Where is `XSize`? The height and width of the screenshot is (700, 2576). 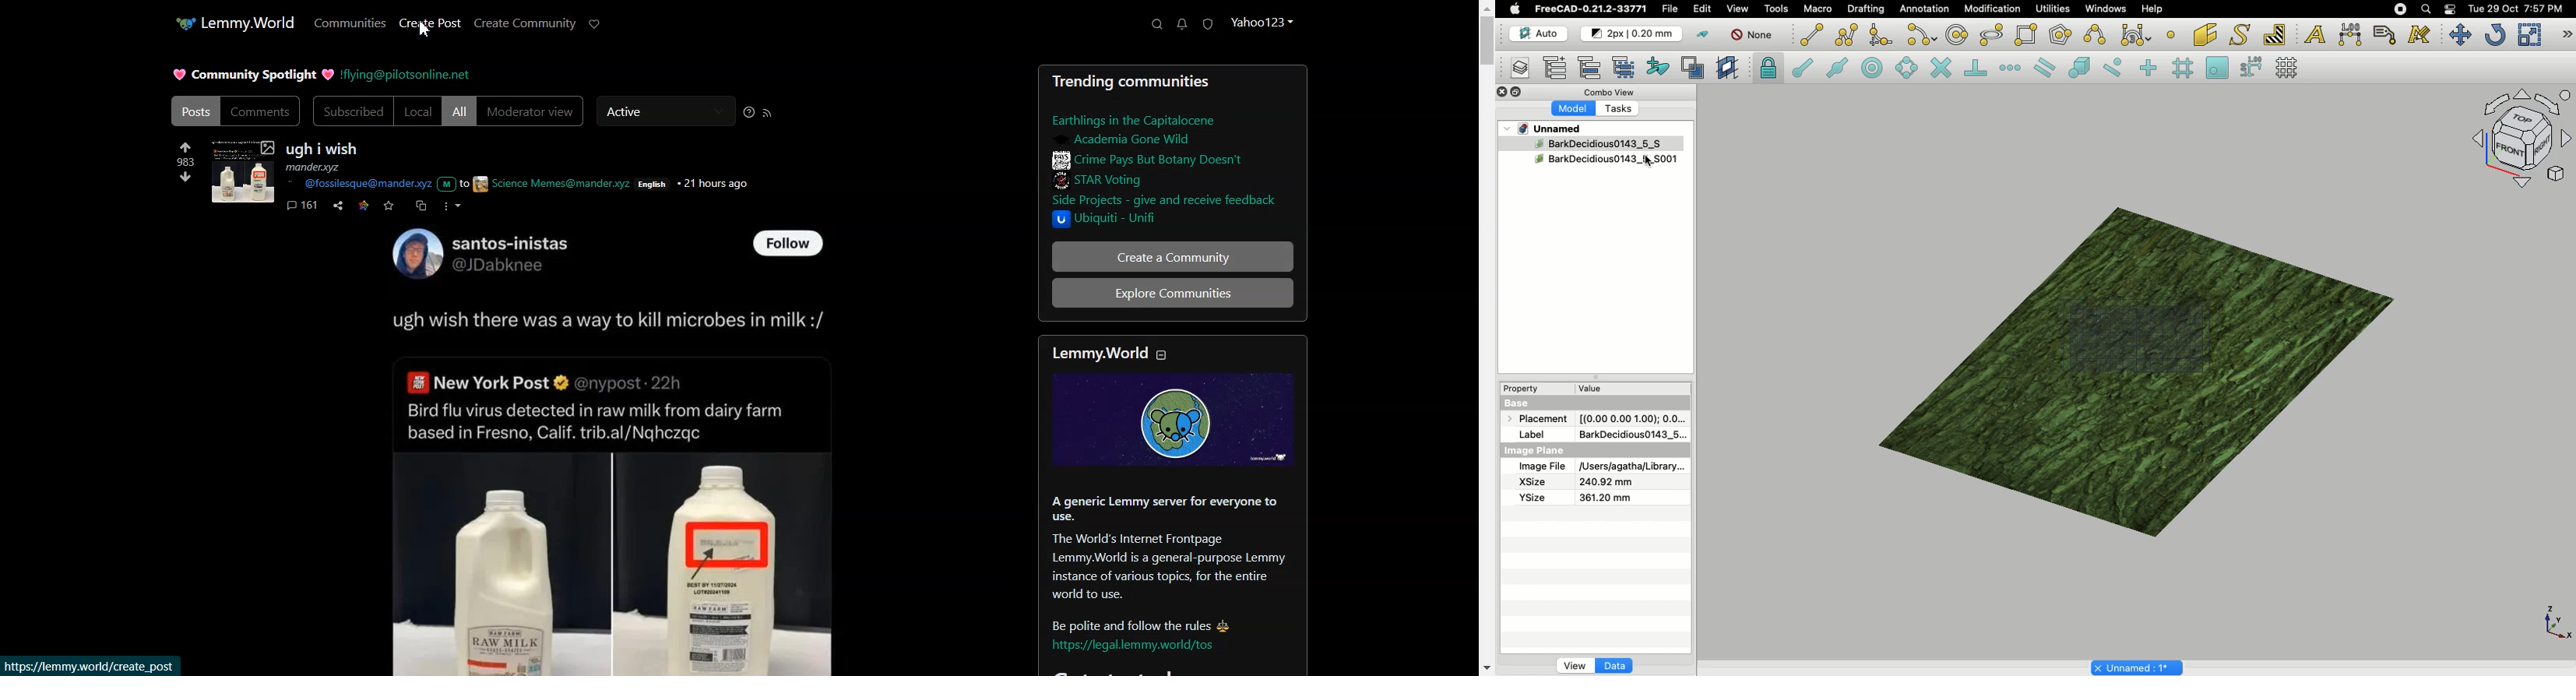 XSize is located at coordinates (1533, 482).